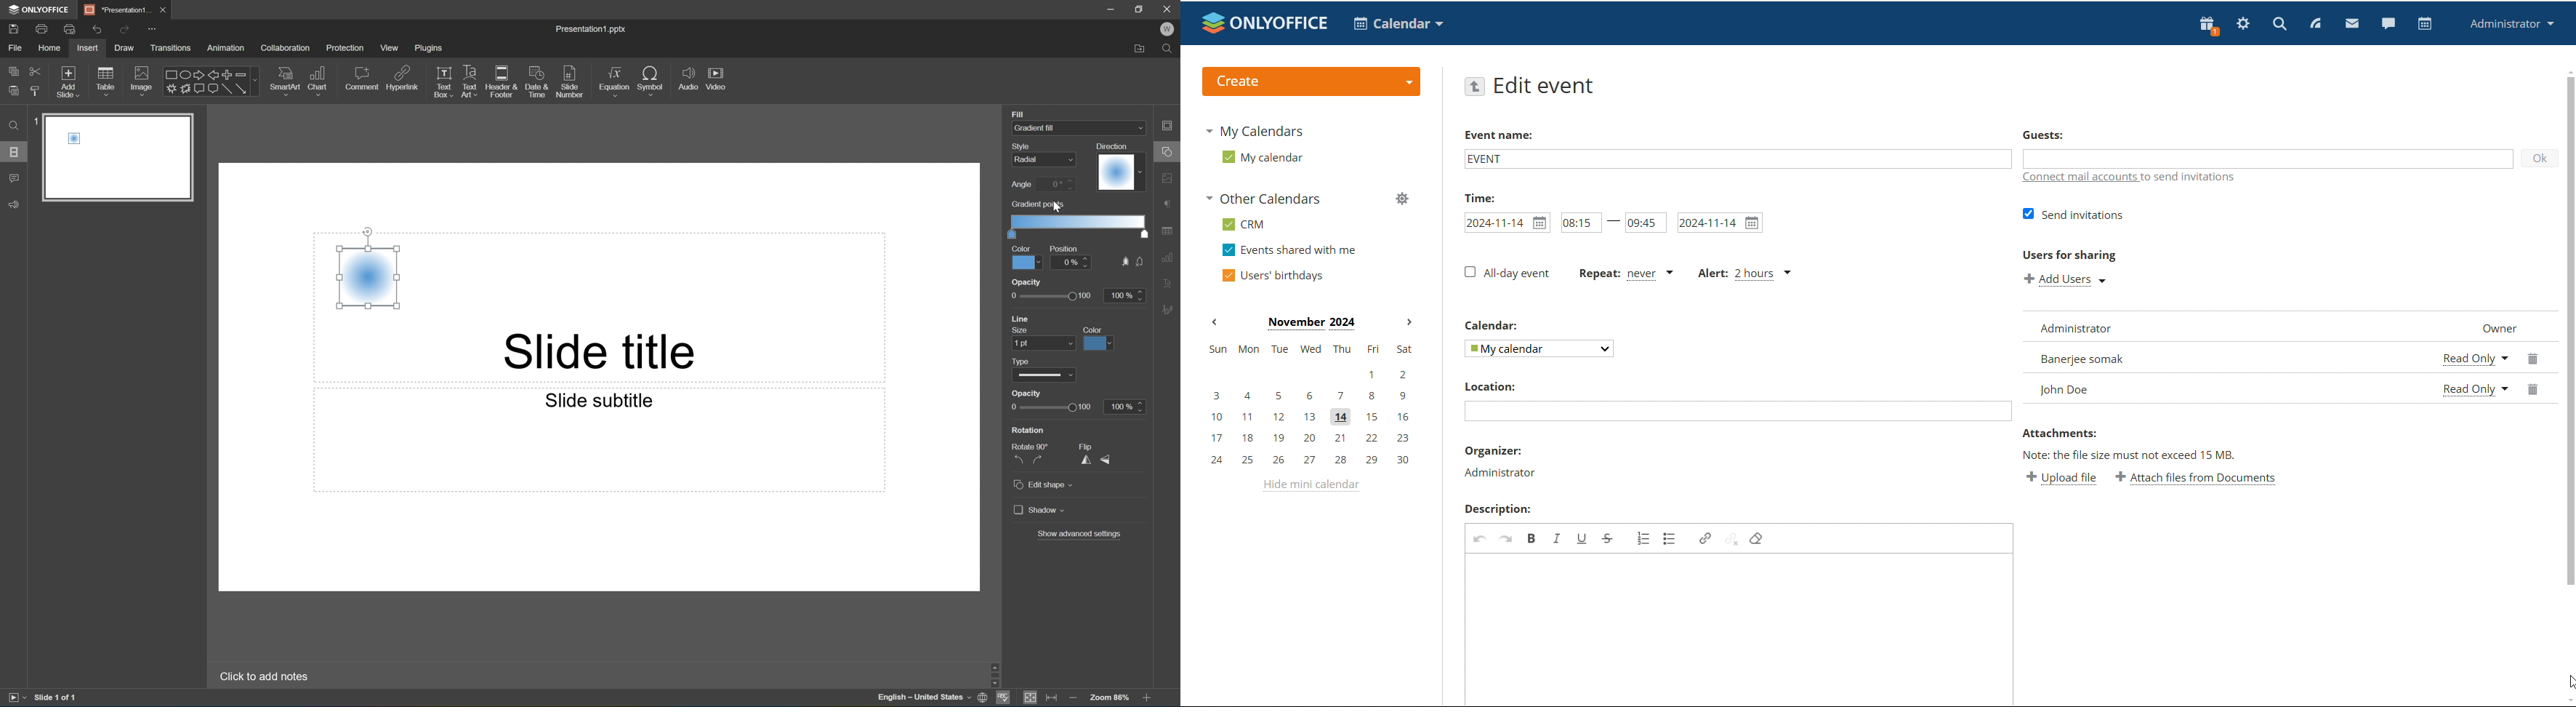 This screenshot has width=2576, height=728. I want to click on Find, so click(13, 126).